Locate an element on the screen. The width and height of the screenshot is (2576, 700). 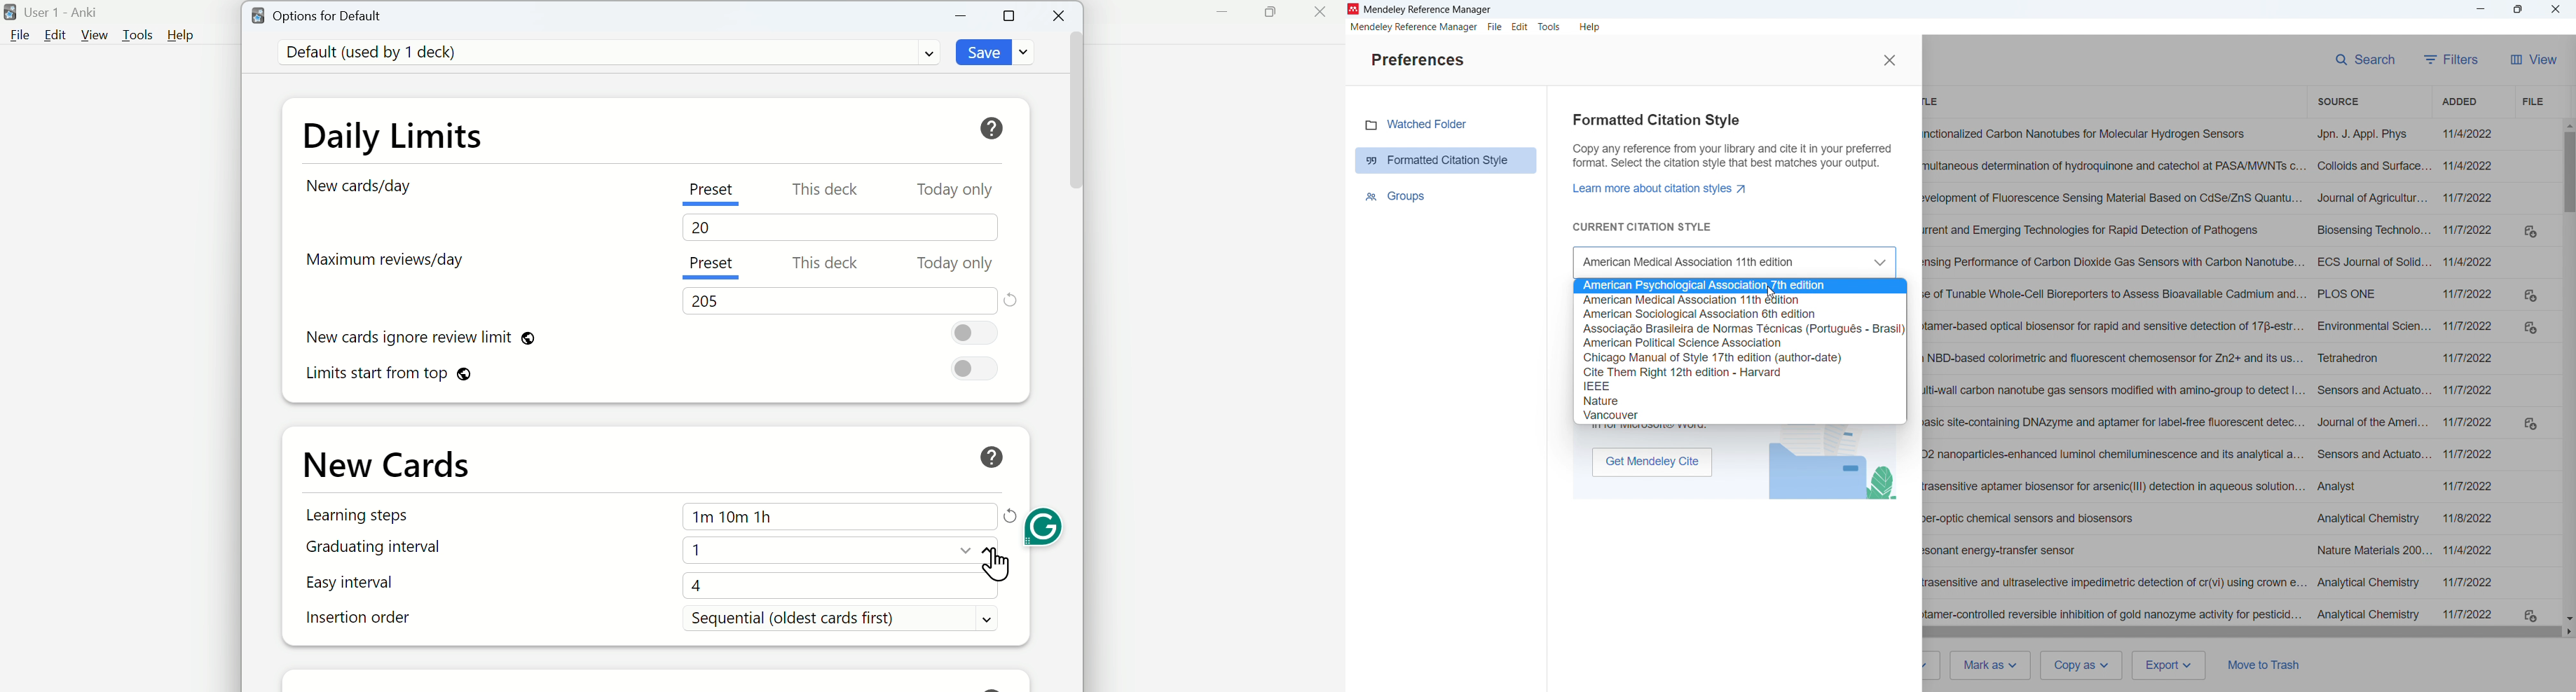
Today only is located at coordinates (959, 263).